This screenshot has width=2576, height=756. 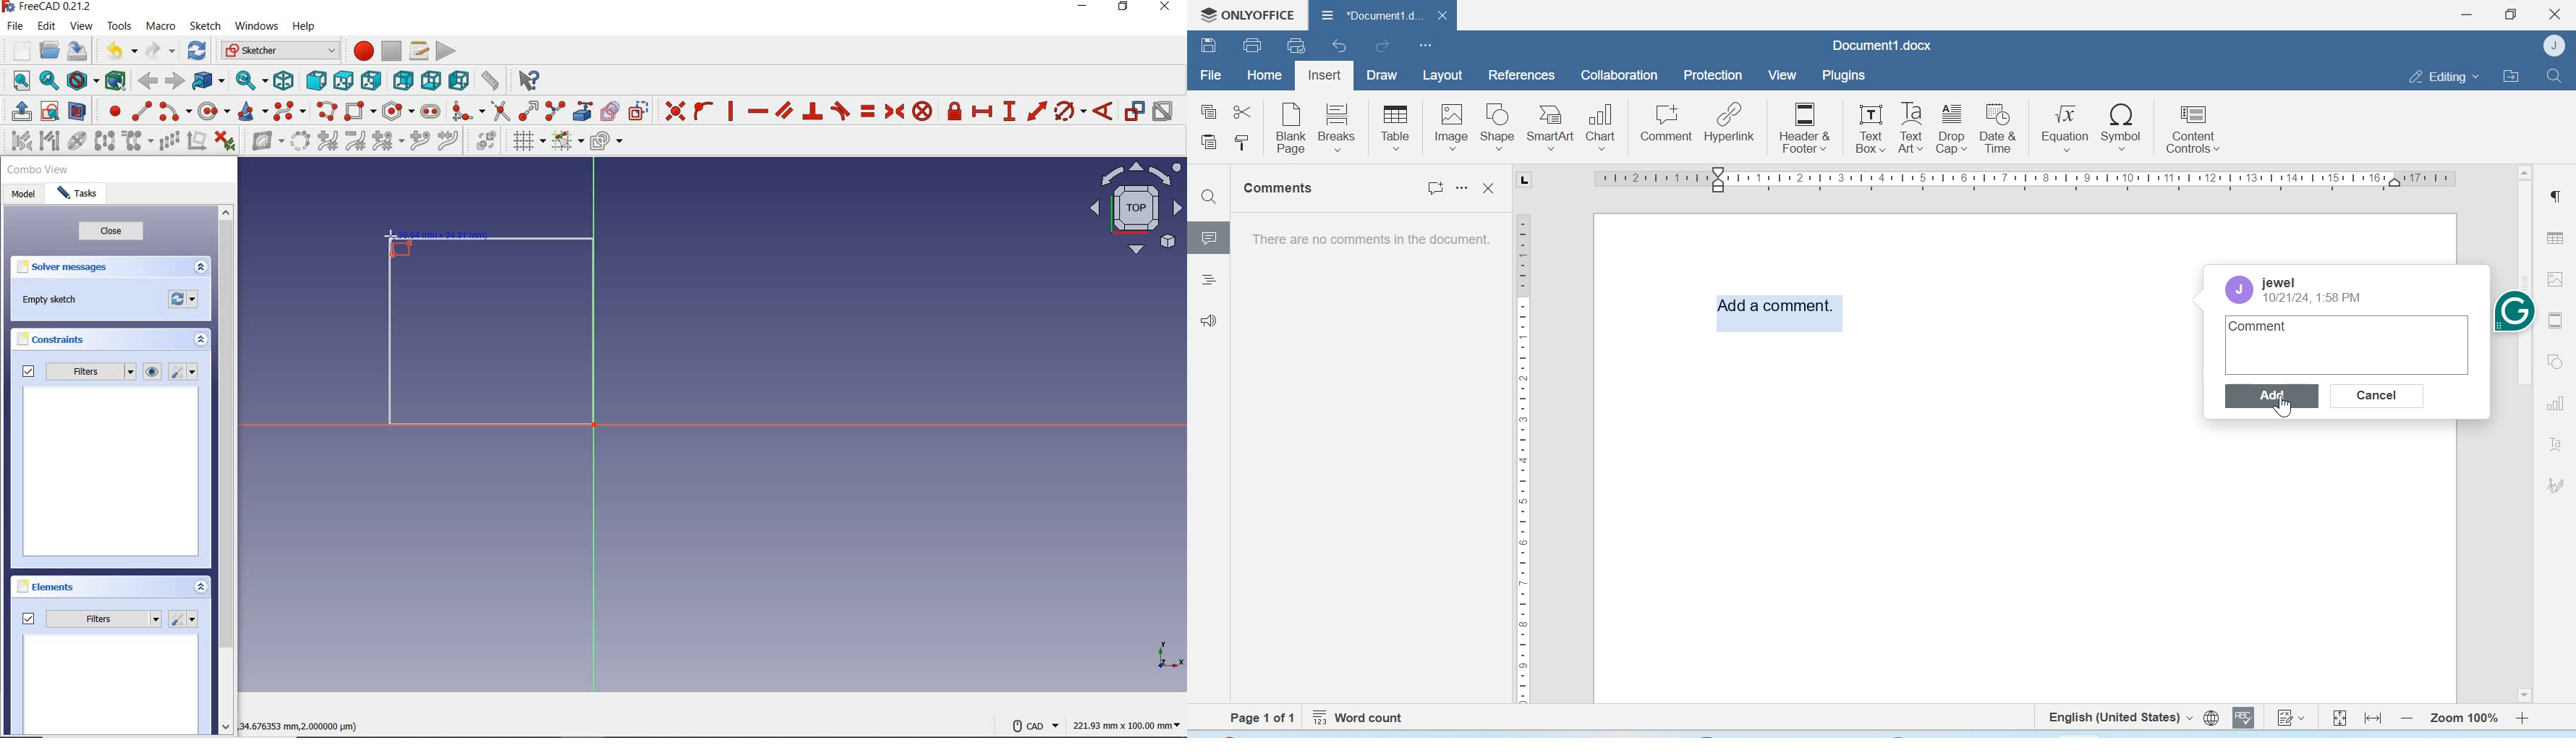 I want to click on Close, so click(x=1491, y=189).